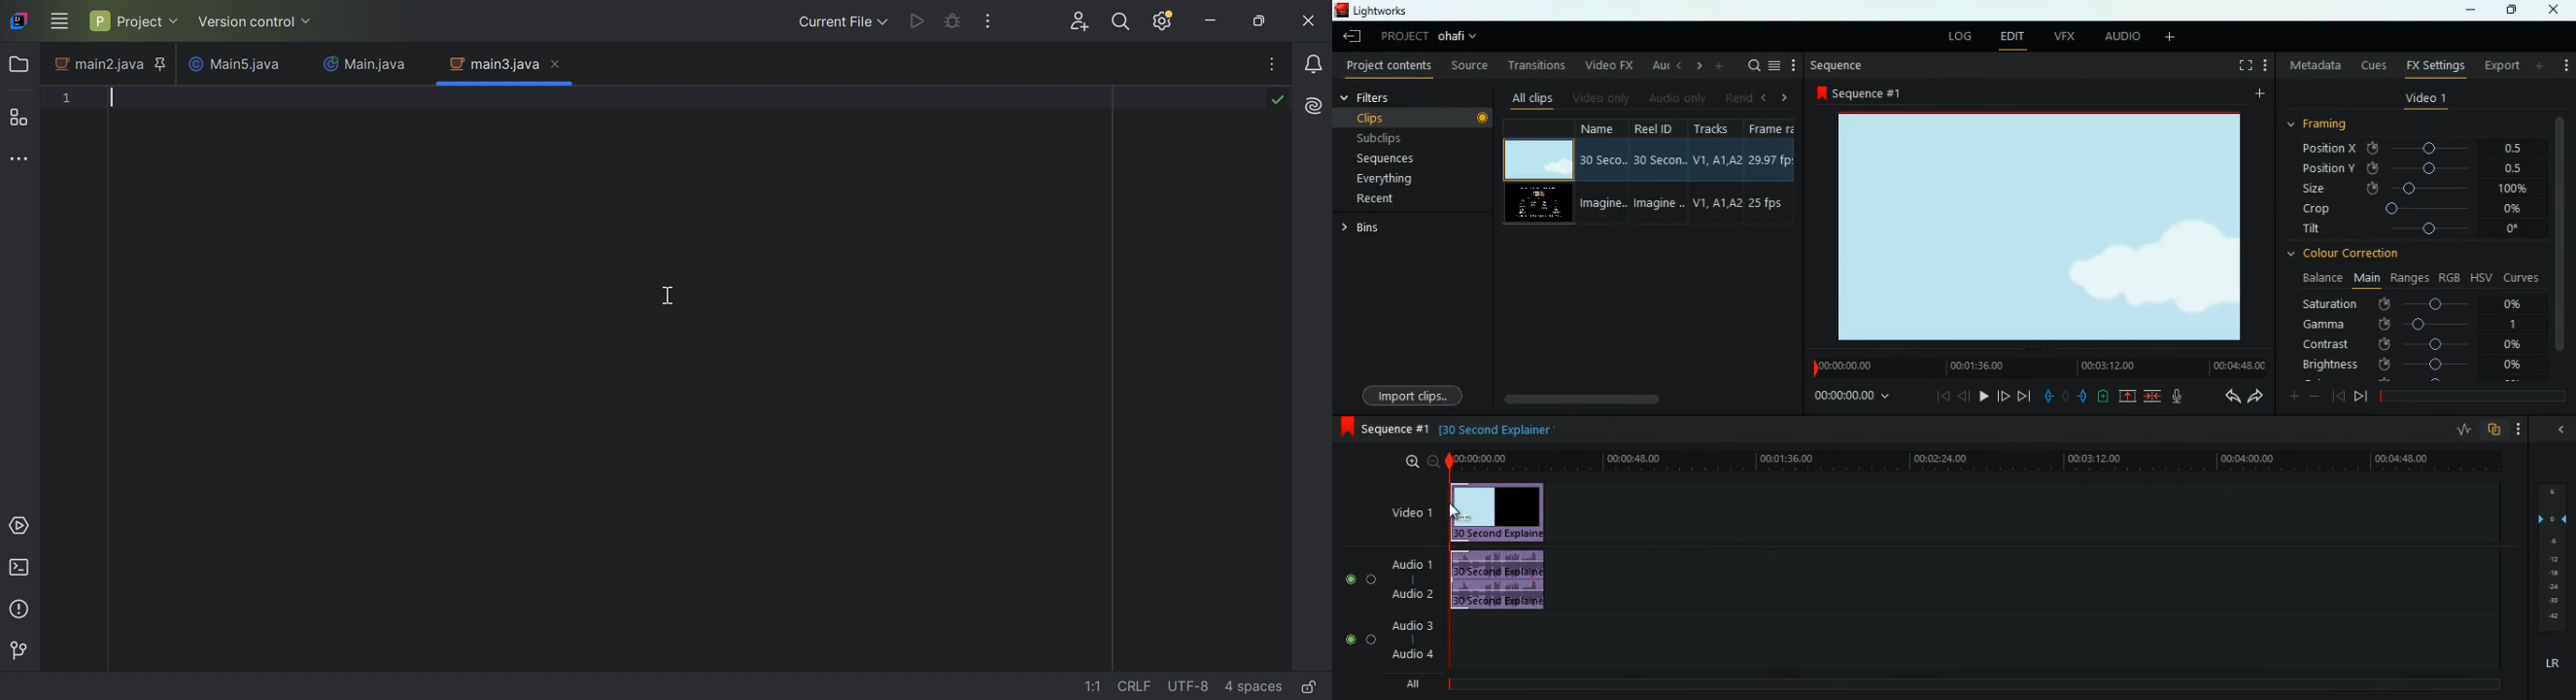 This screenshot has height=700, width=2576. Describe the element at coordinates (2410, 279) in the screenshot. I see `ranges` at that location.